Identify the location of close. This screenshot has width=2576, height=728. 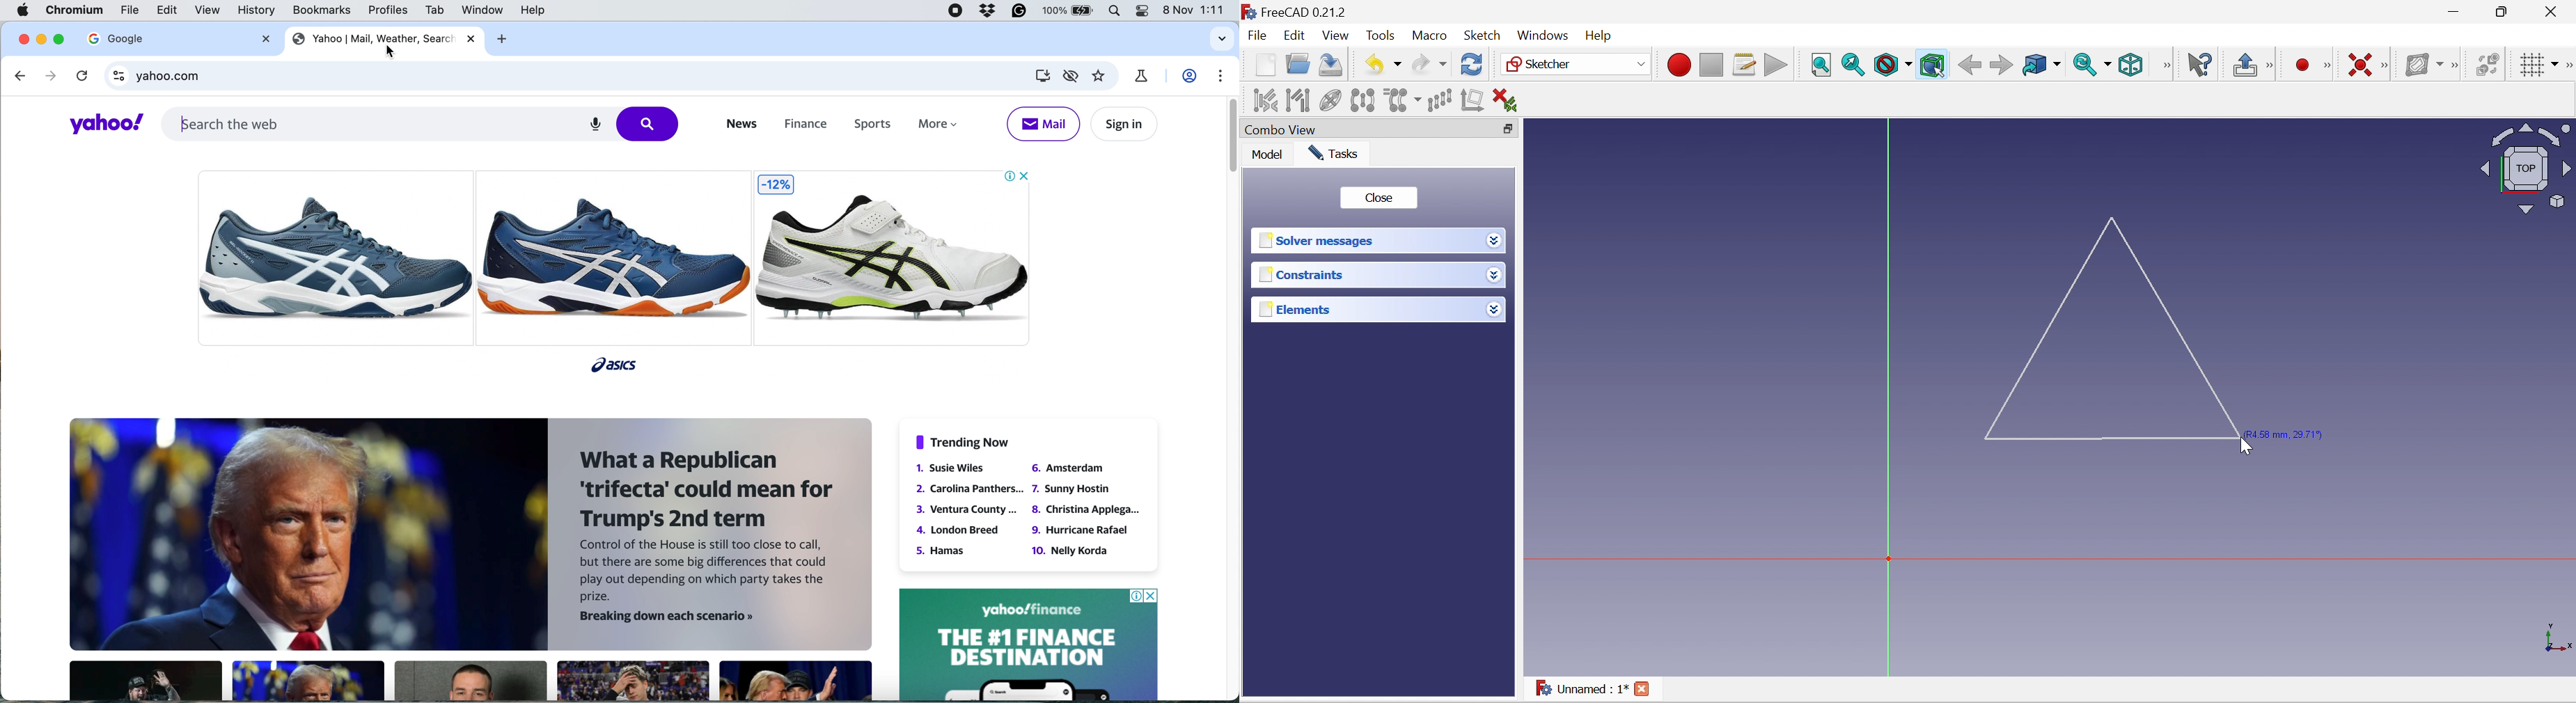
(24, 38).